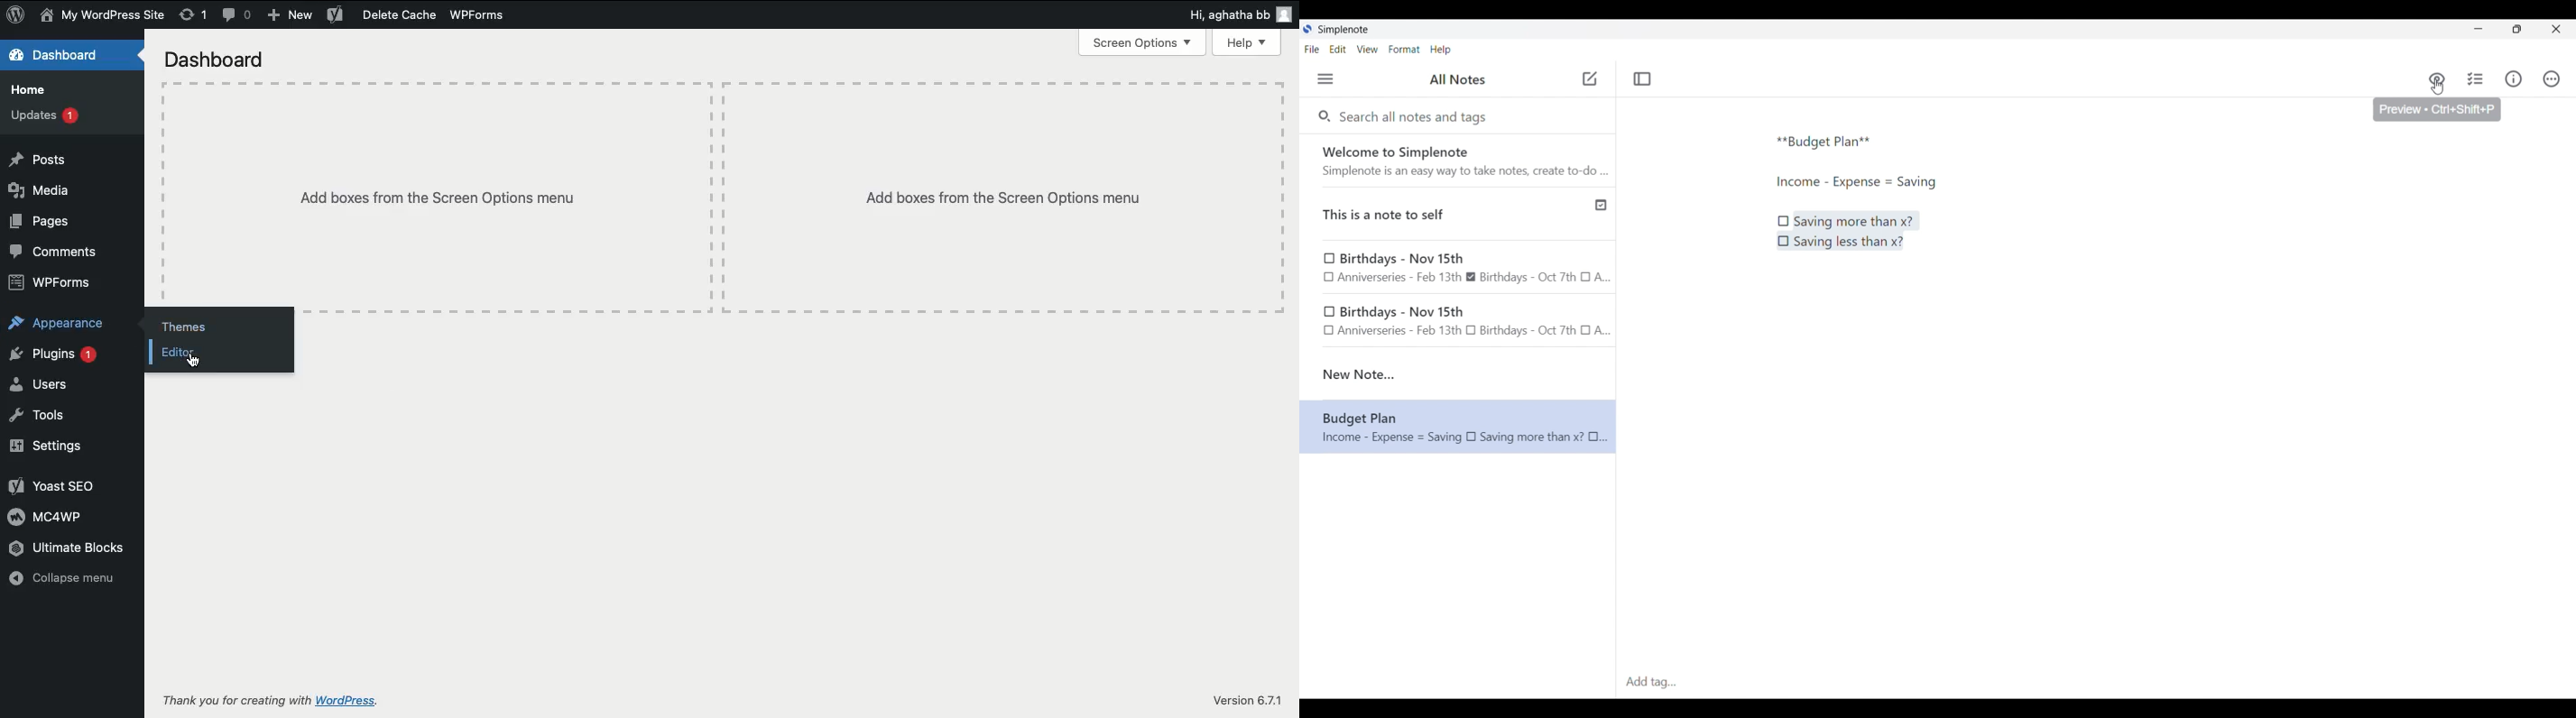 This screenshot has height=728, width=2576. What do you see at coordinates (1458, 80) in the screenshot?
I see `Title of left side panel` at bounding box center [1458, 80].